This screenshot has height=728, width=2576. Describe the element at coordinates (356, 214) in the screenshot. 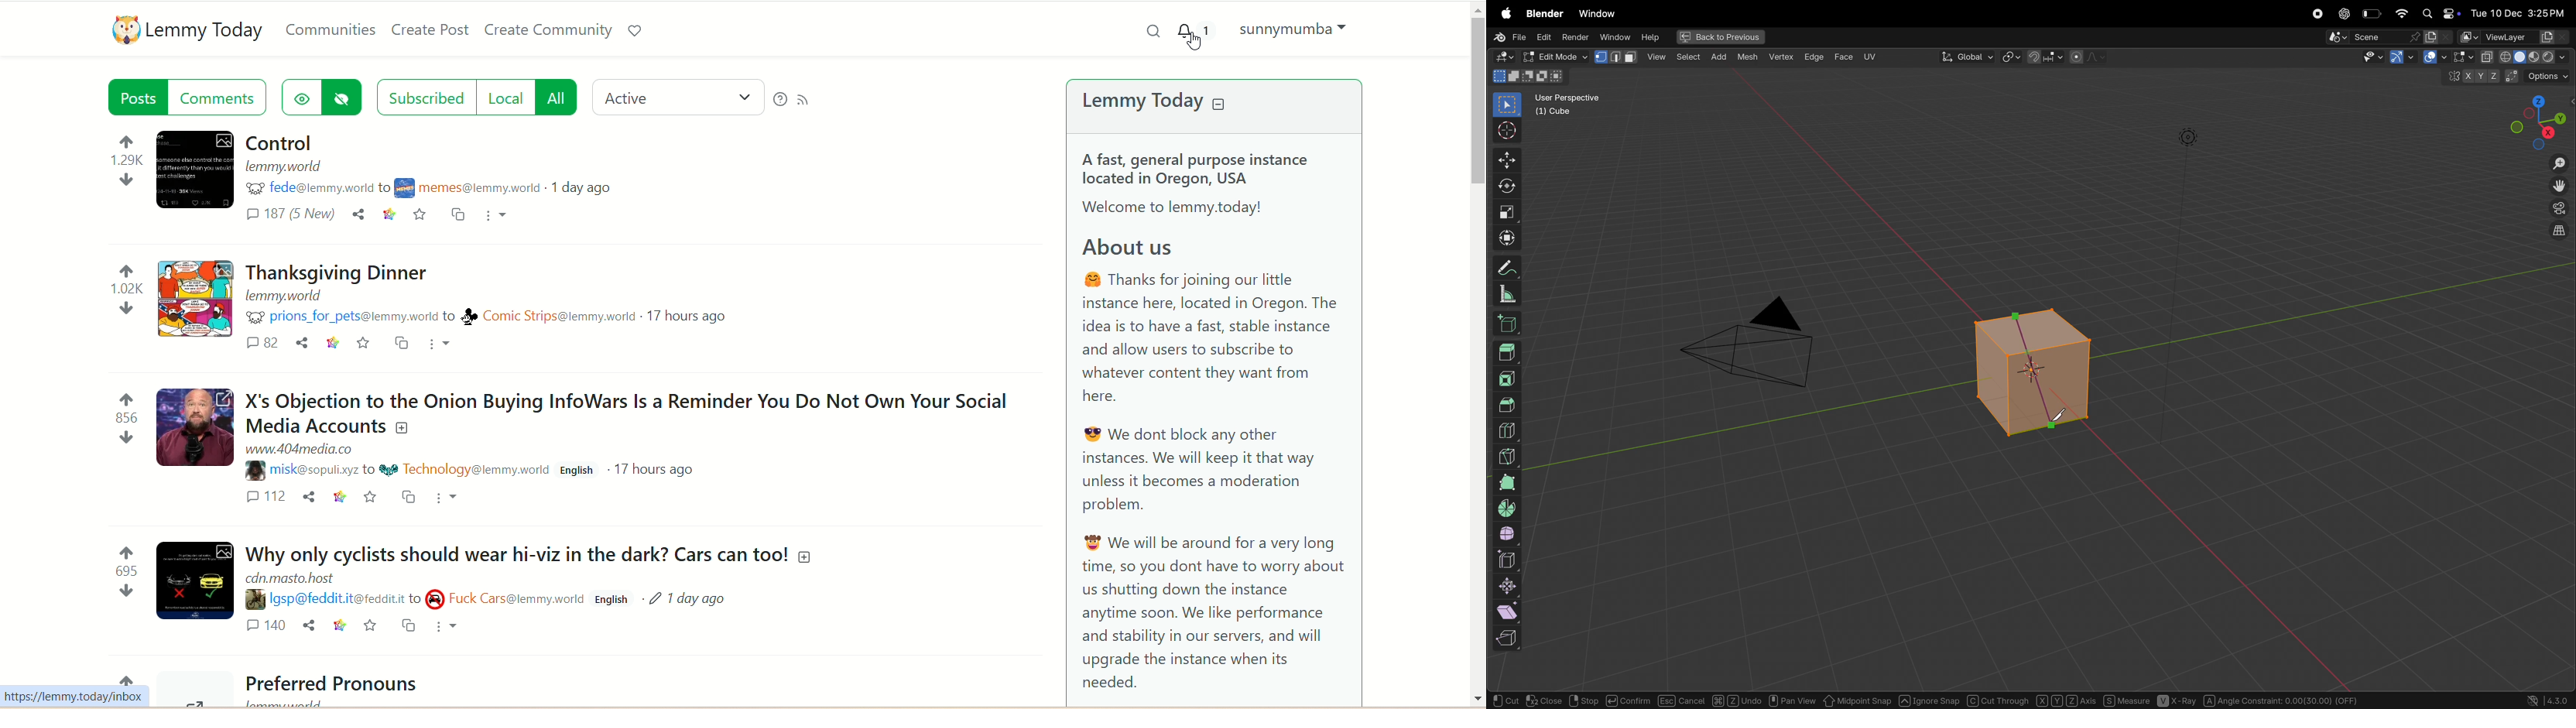

I see `share` at that location.